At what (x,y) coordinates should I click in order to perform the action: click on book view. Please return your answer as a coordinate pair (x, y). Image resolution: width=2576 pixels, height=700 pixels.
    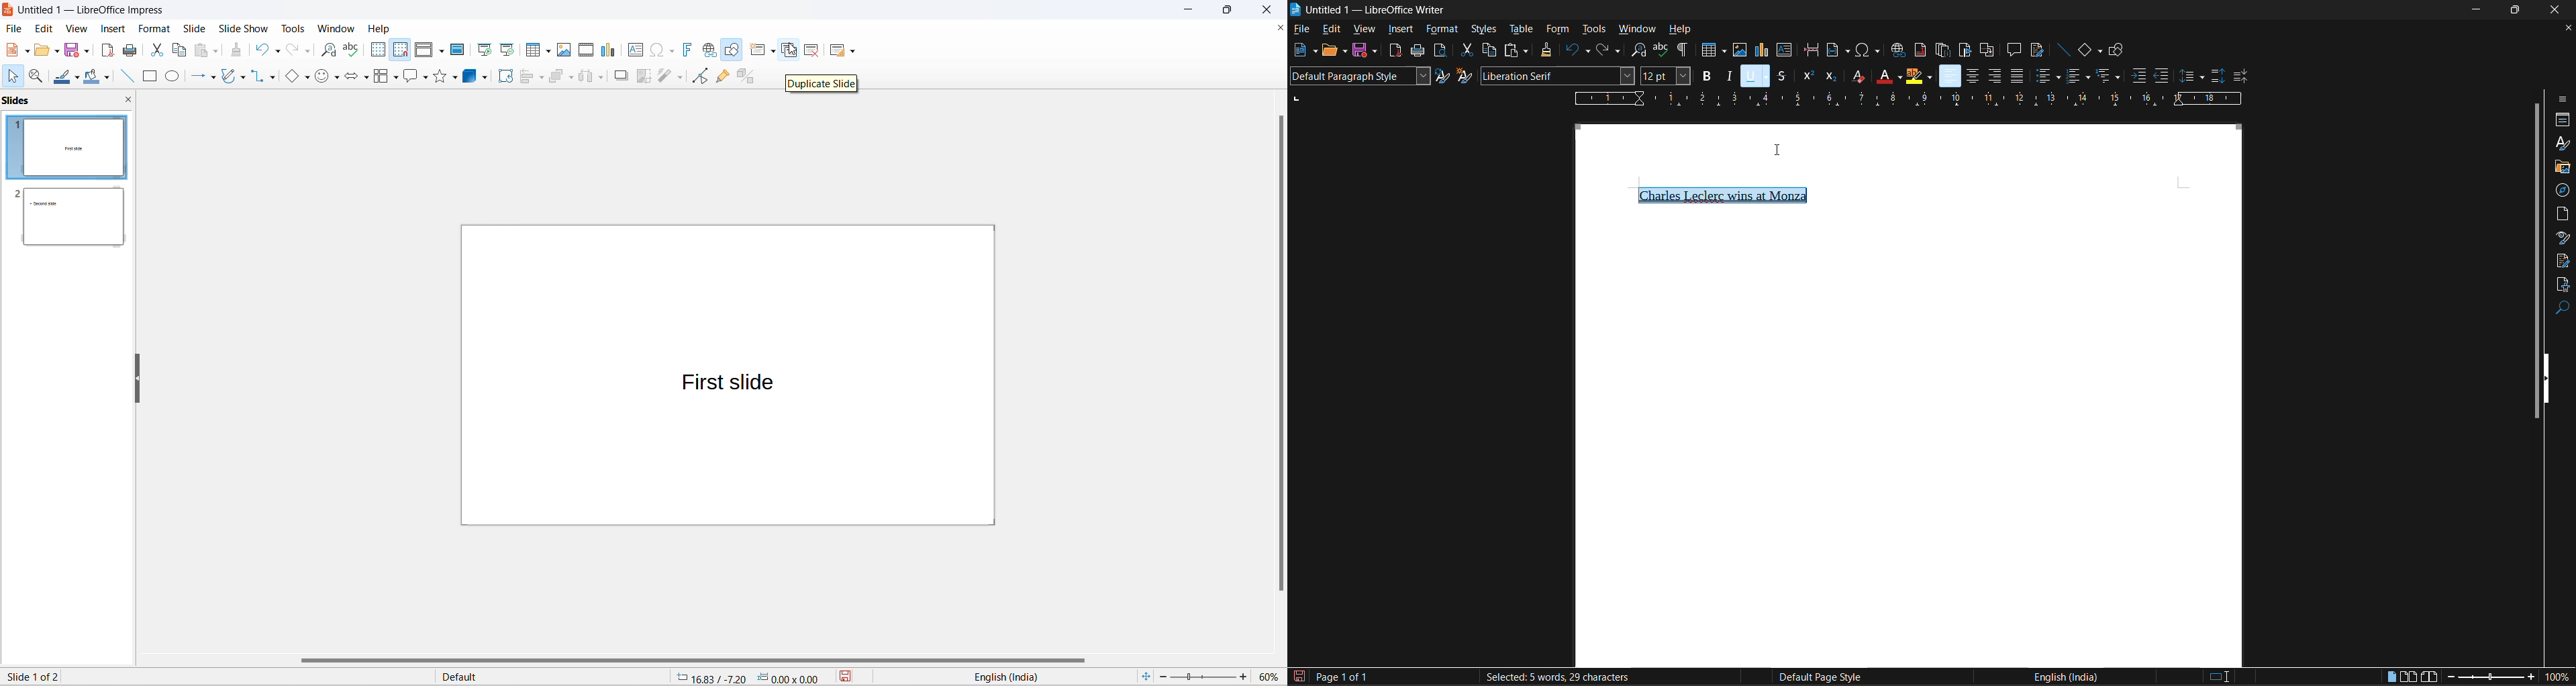
    Looking at the image, I should click on (2429, 678).